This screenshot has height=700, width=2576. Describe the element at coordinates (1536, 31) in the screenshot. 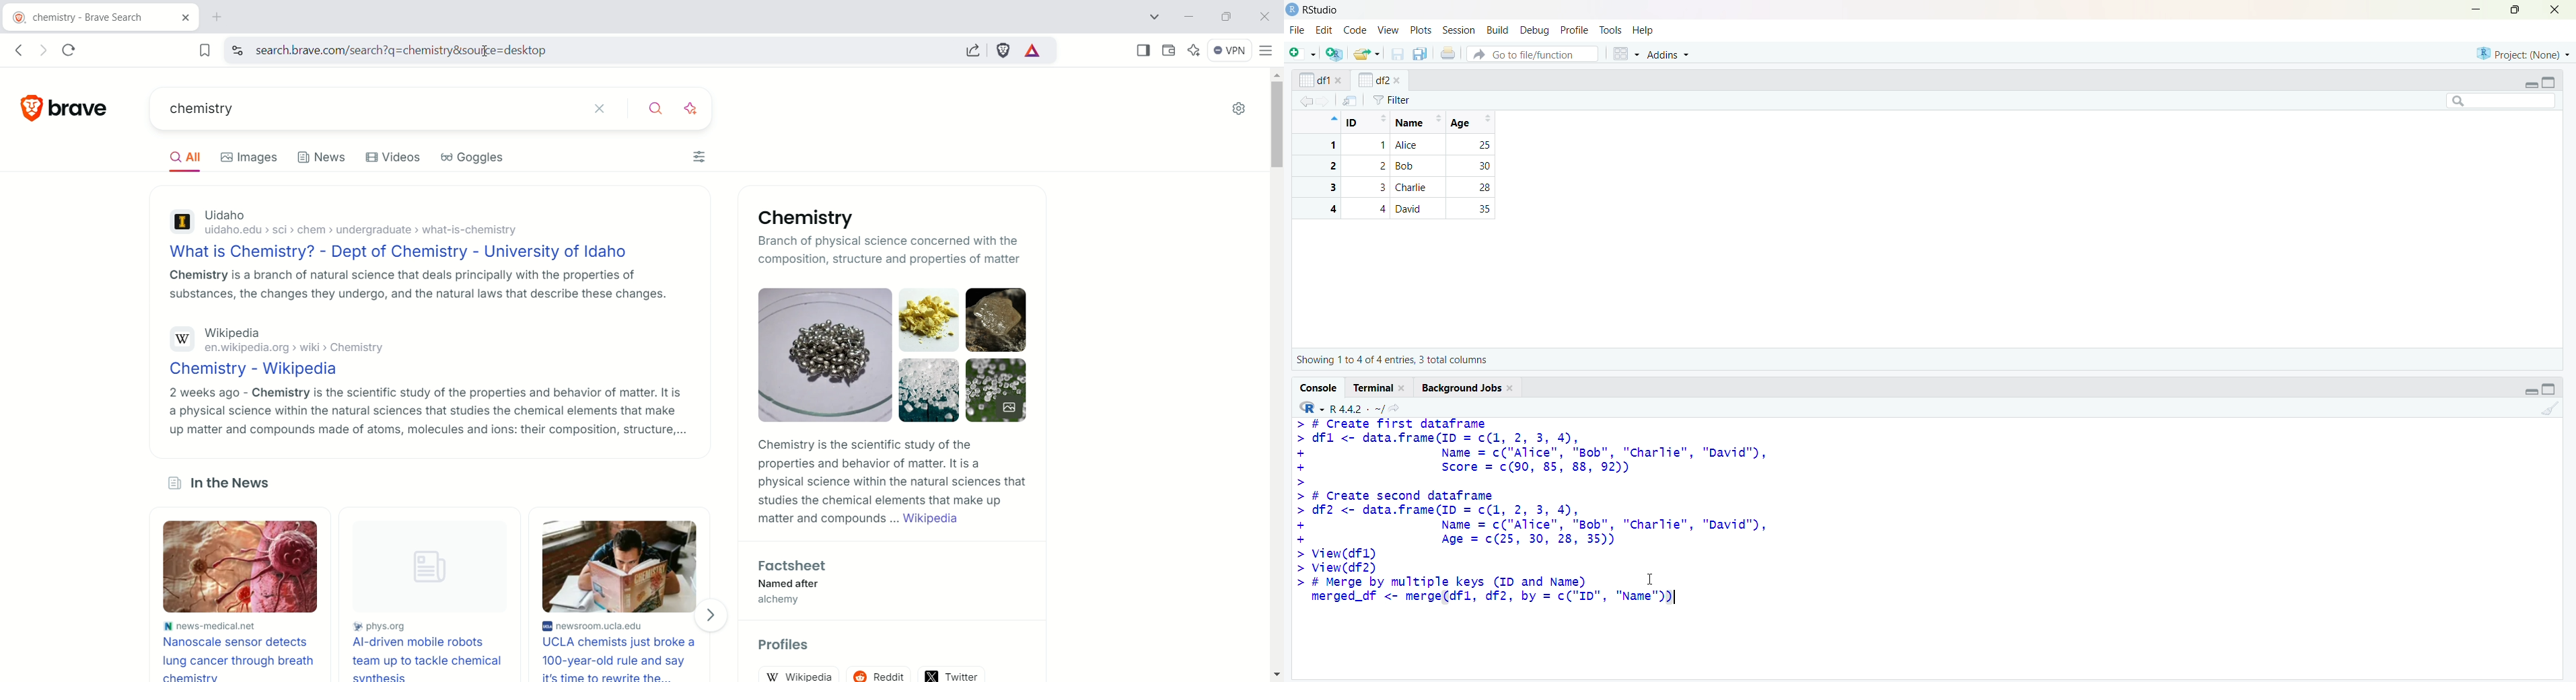

I see `debug` at that location.